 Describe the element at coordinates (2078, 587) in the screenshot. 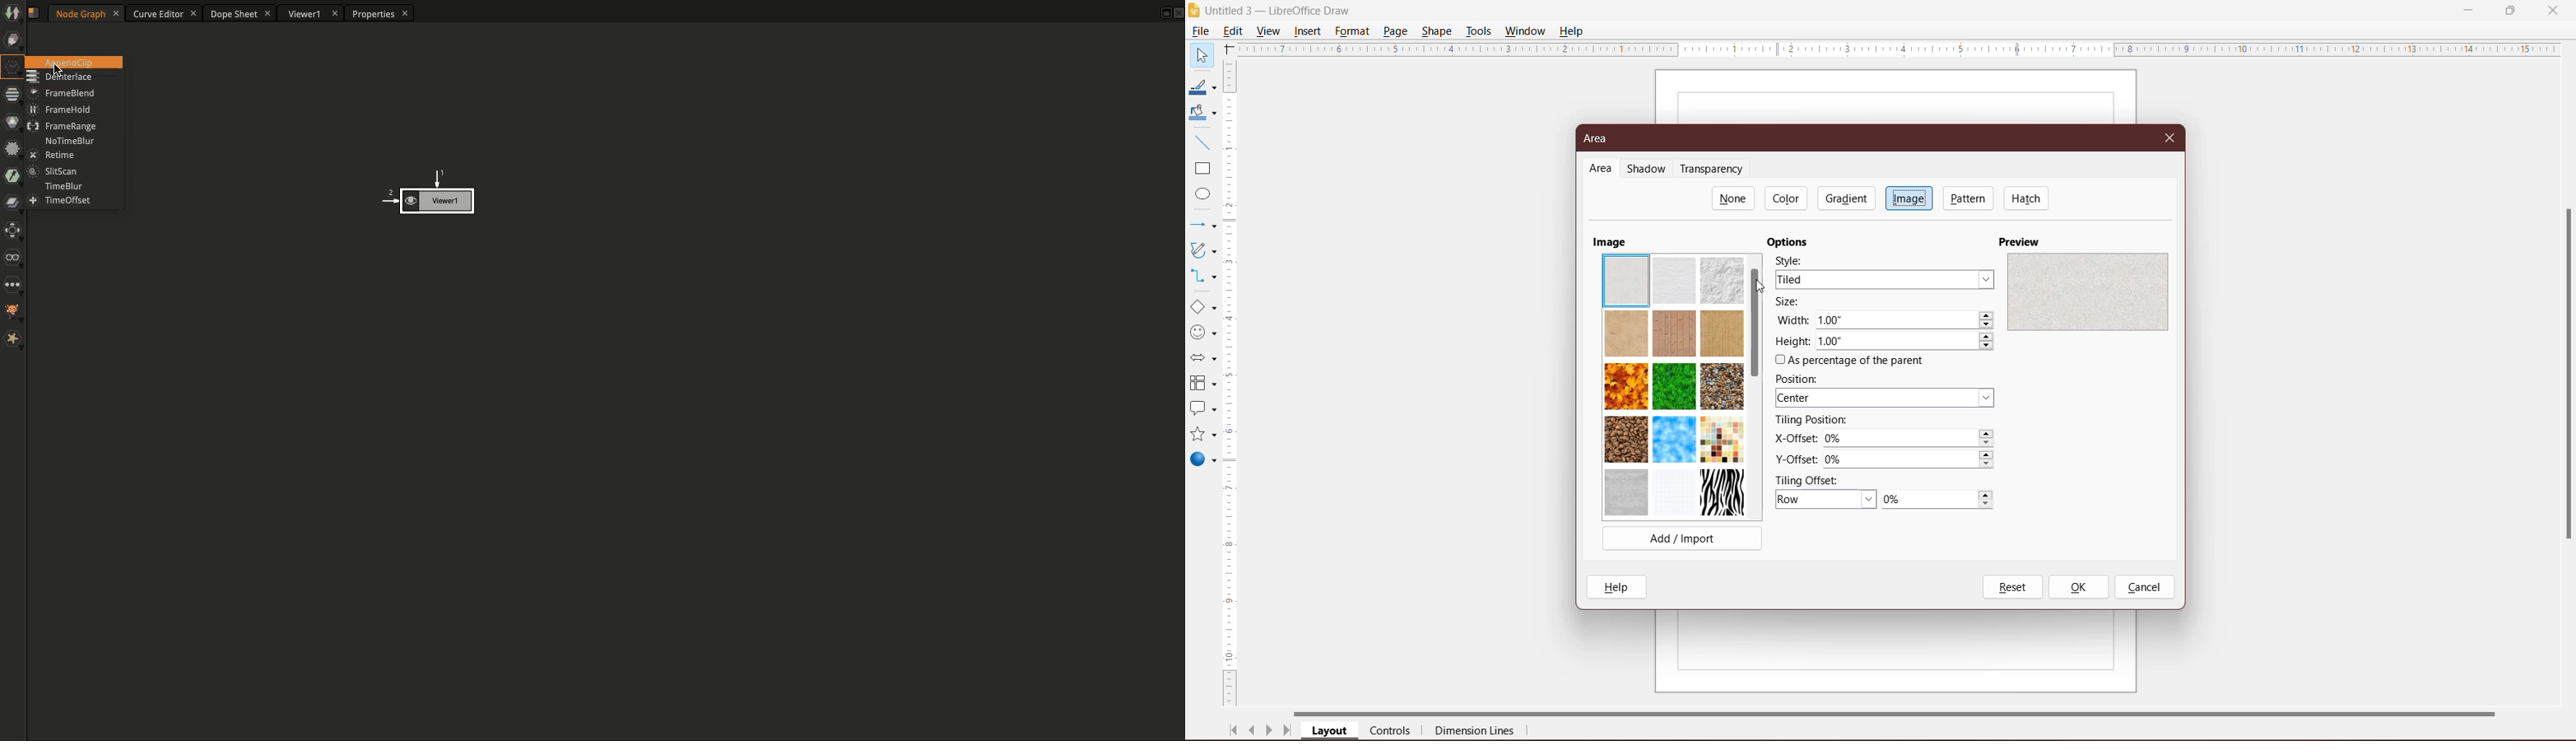

I see `OK` at that location.